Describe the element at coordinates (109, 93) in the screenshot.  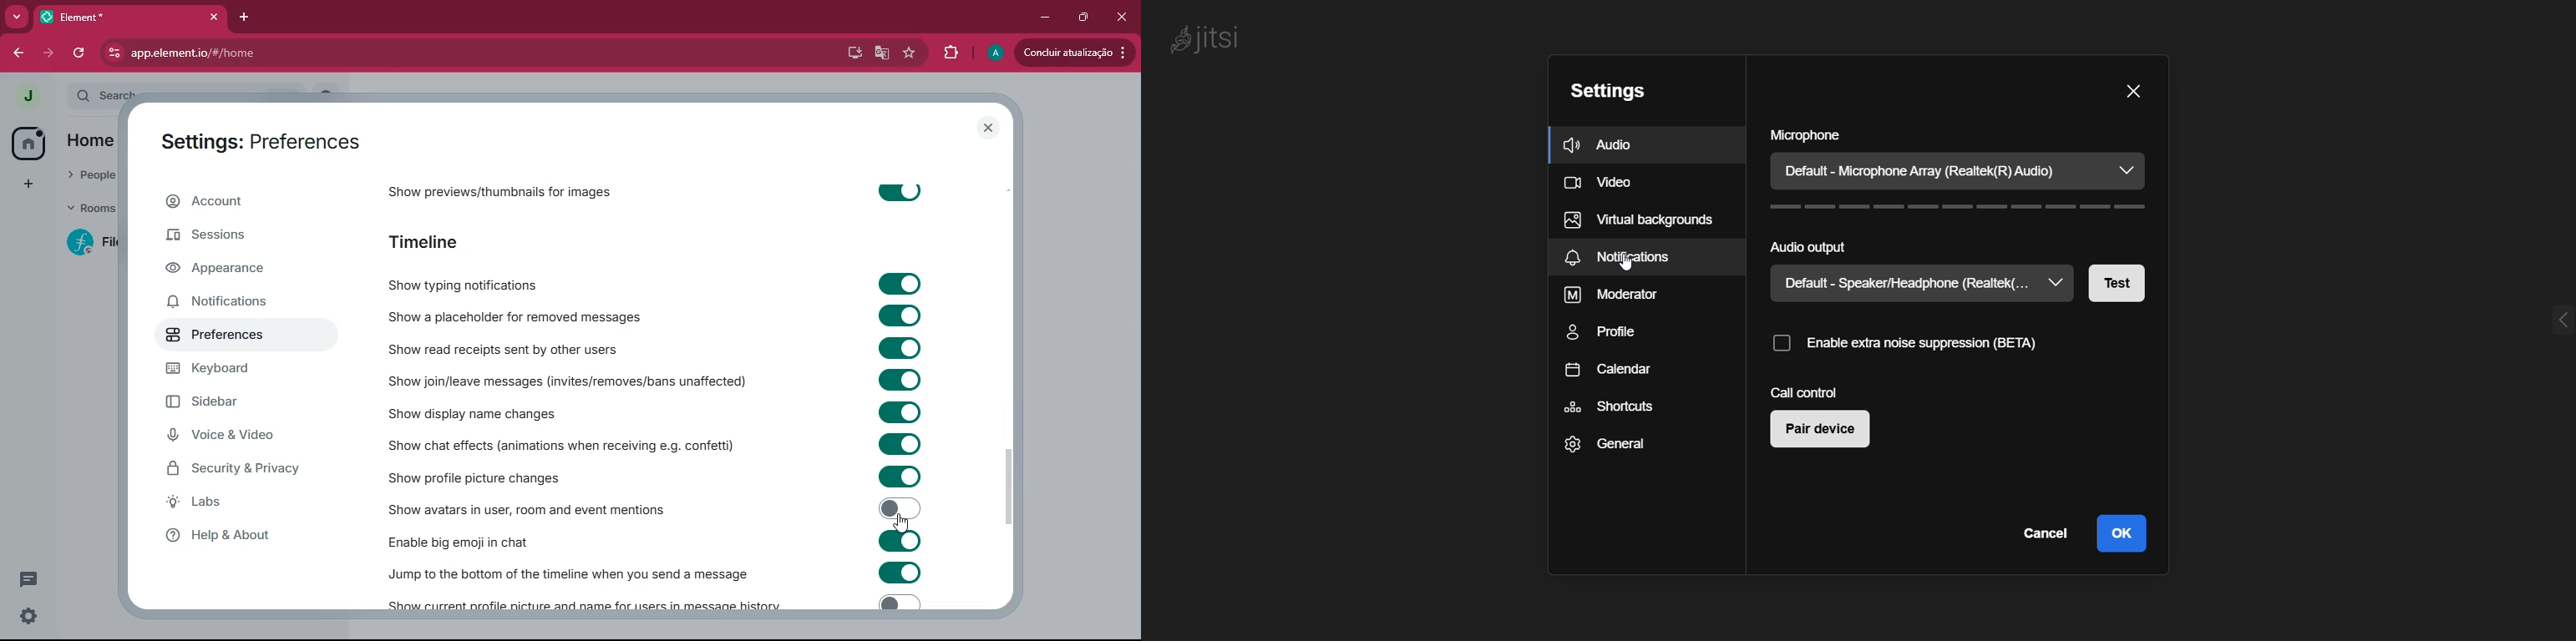
I see `search` at that location.